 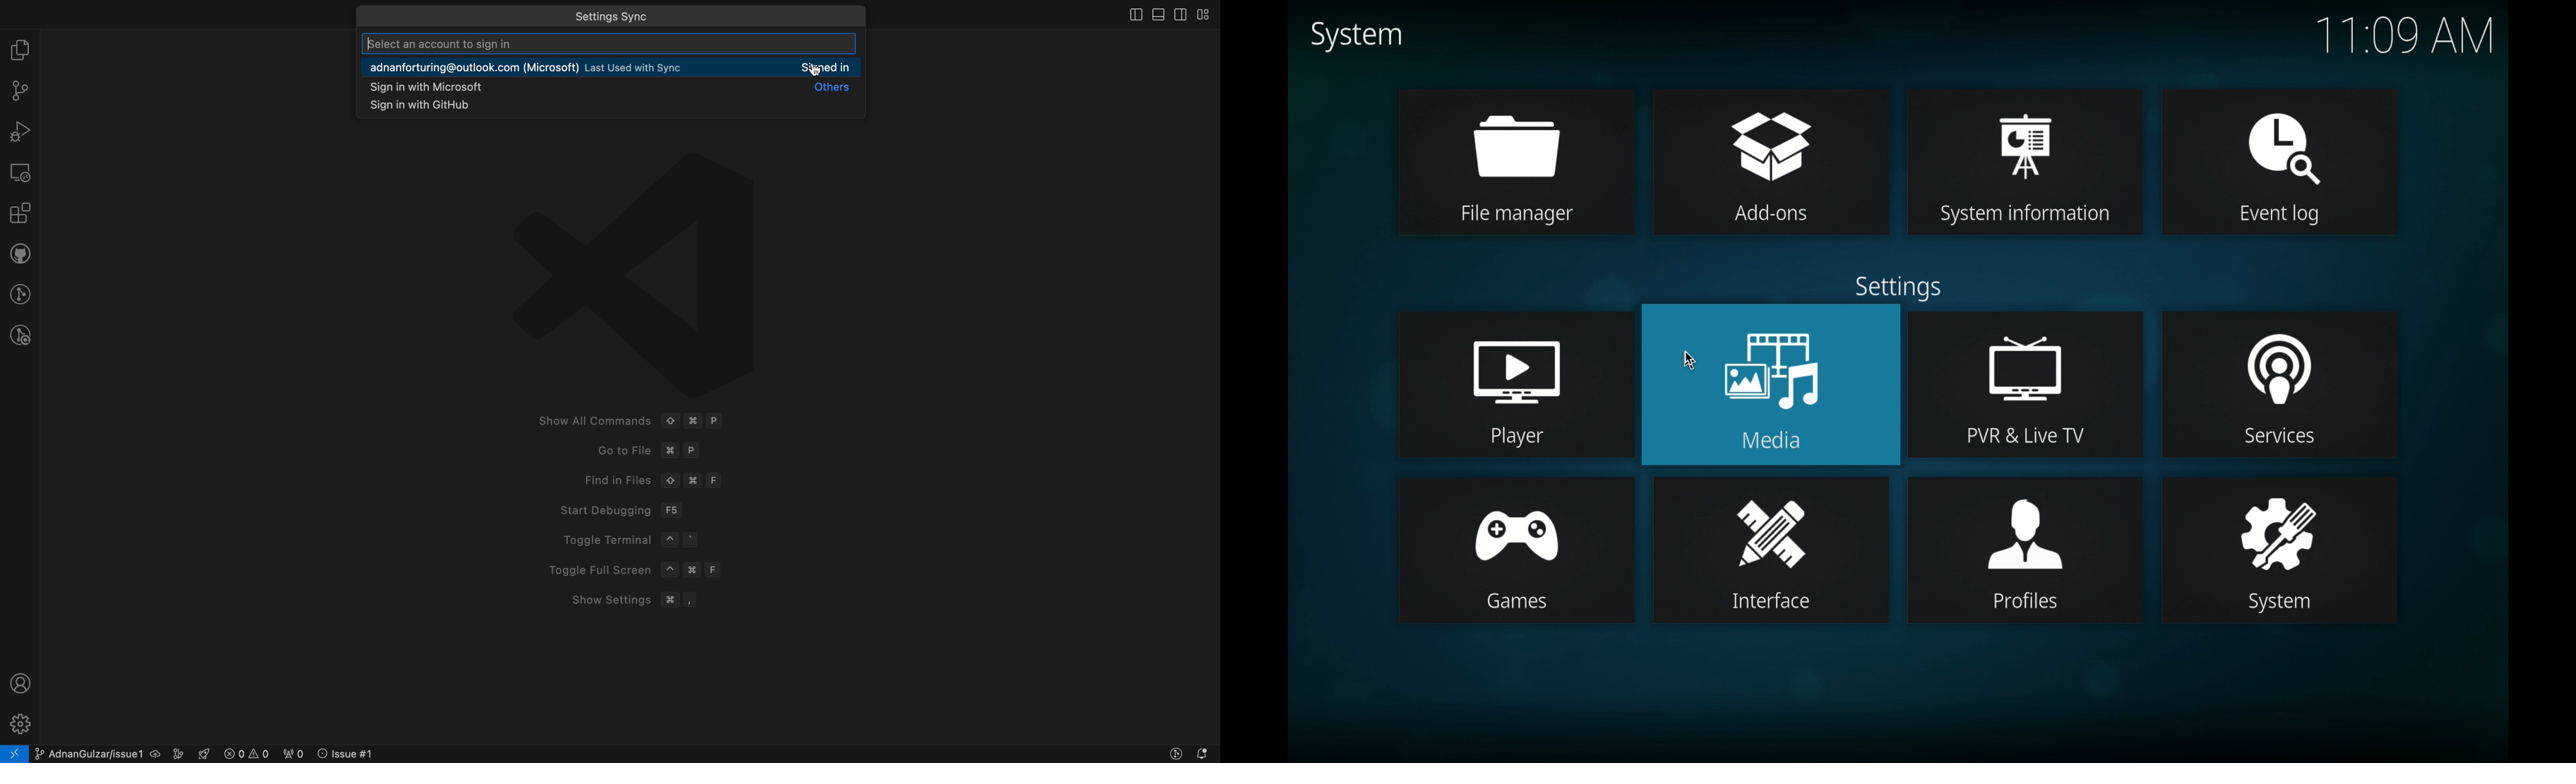 I want to click on cursor, so click(x=1690, y=360).